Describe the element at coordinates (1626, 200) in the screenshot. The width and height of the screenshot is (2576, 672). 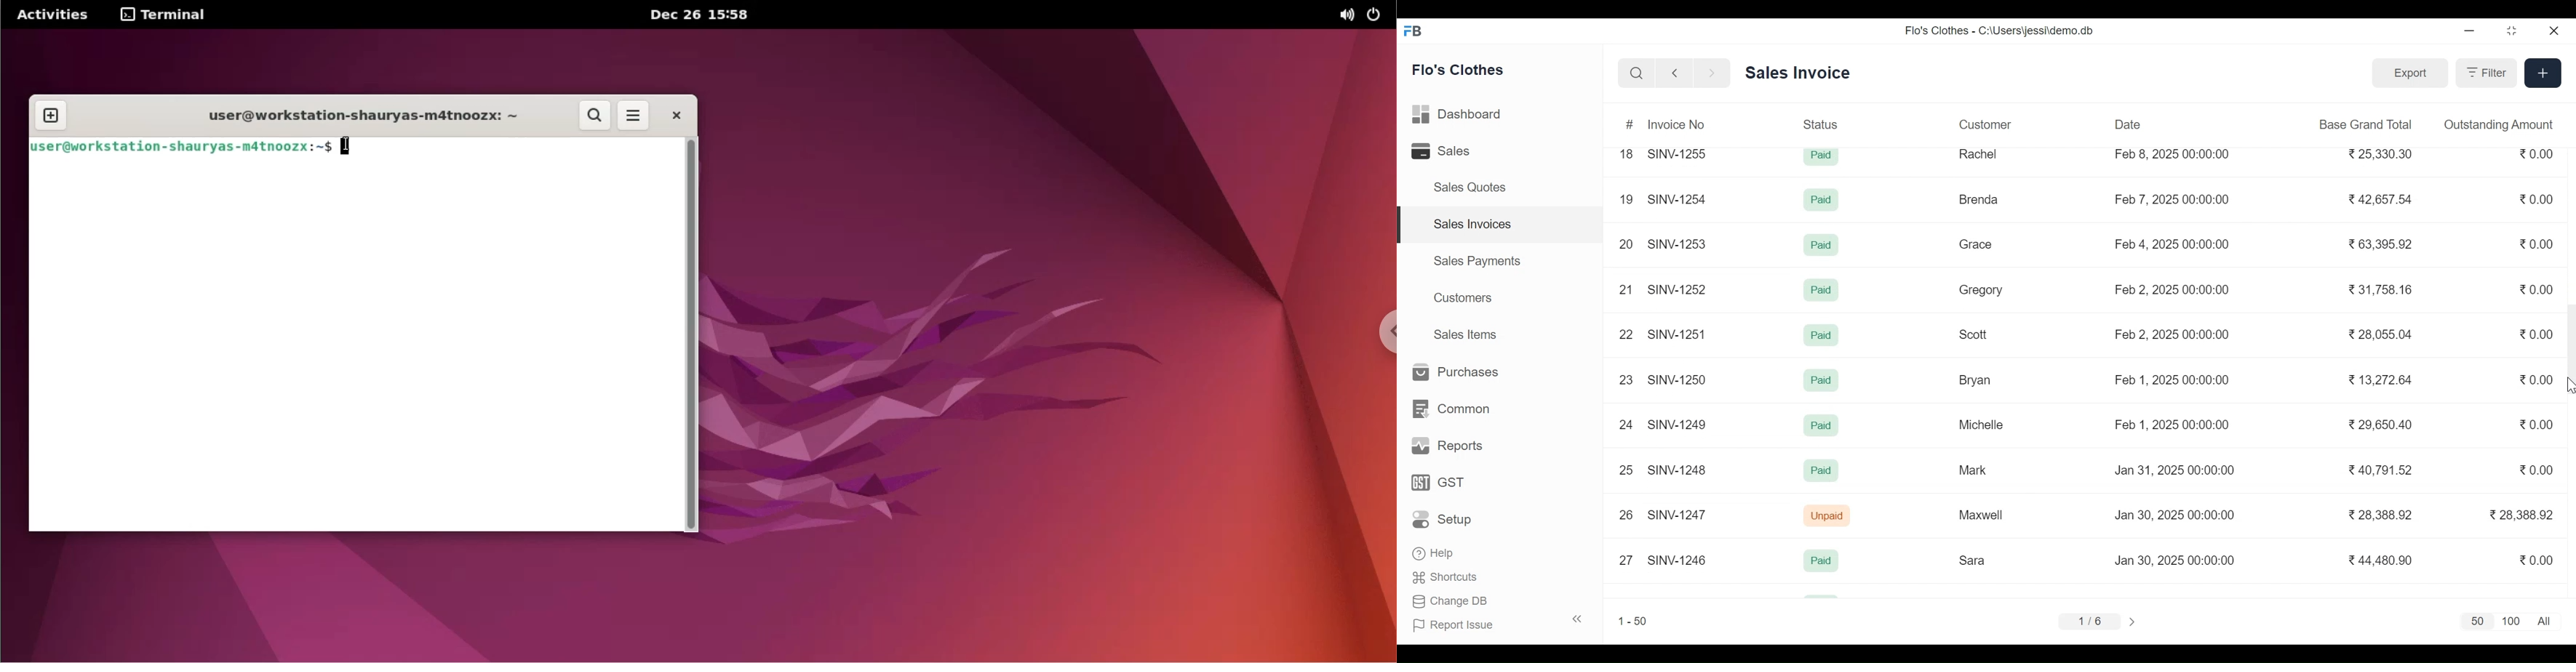
I see `19` at that location.